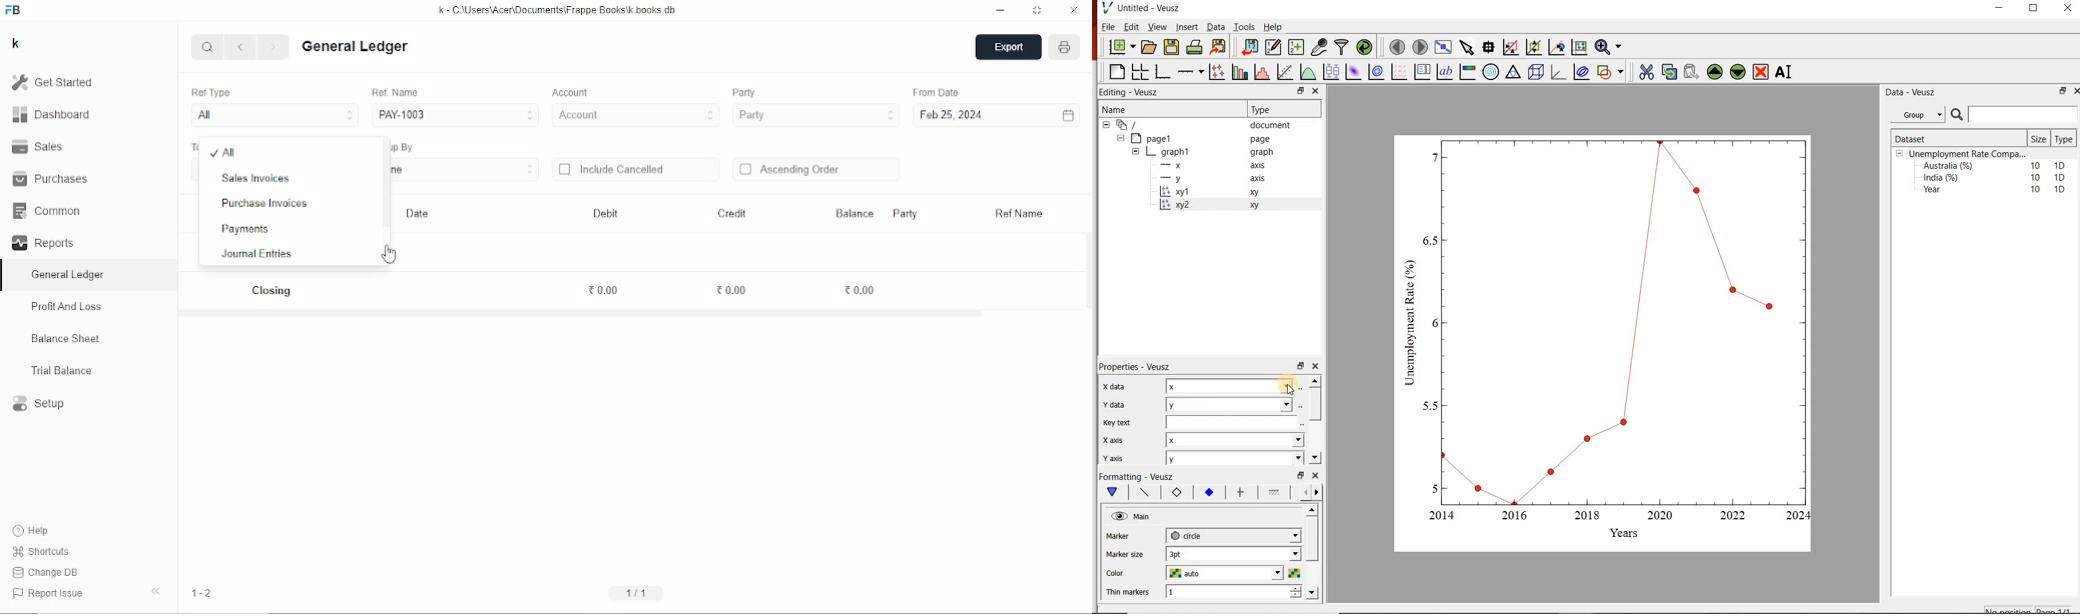 Image resolution: width=2100 pixels, height=616 pixels. I want to click on All, so click(223, 153).